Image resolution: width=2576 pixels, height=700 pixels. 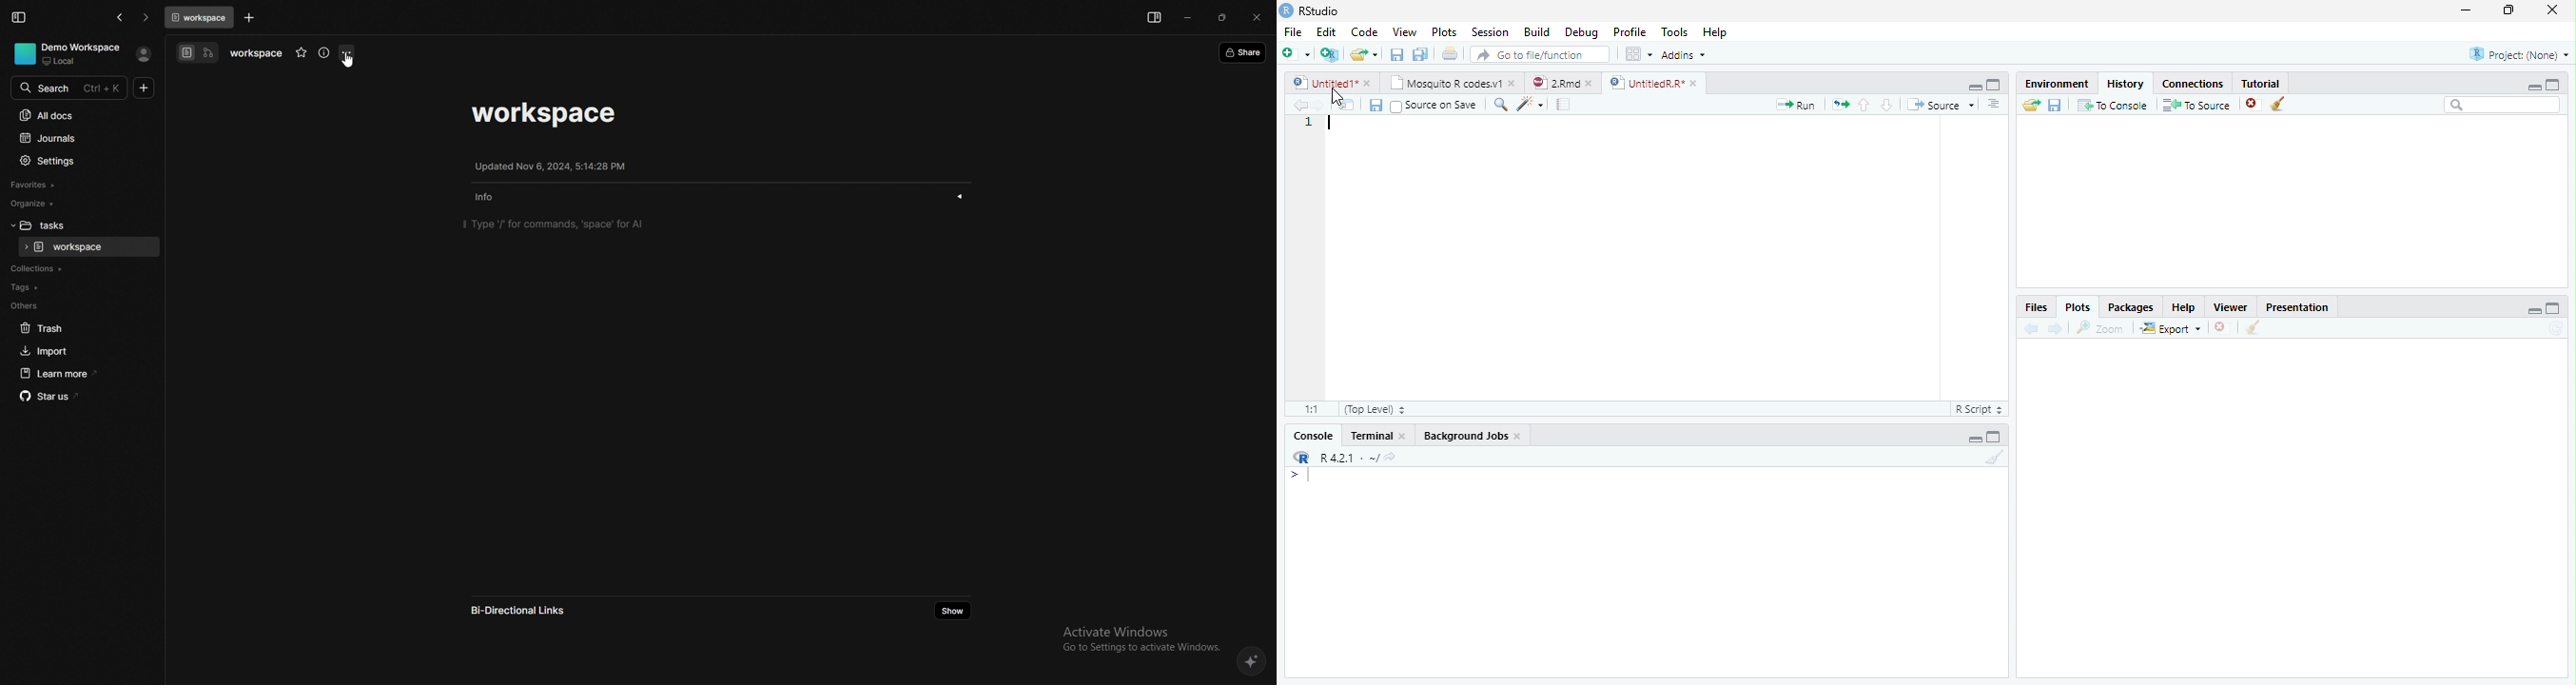 What do you see at coordinates (1443, 83) in the screenshot?
I see `Mosquito R codes.v1` at bounding box center [1443, 83].